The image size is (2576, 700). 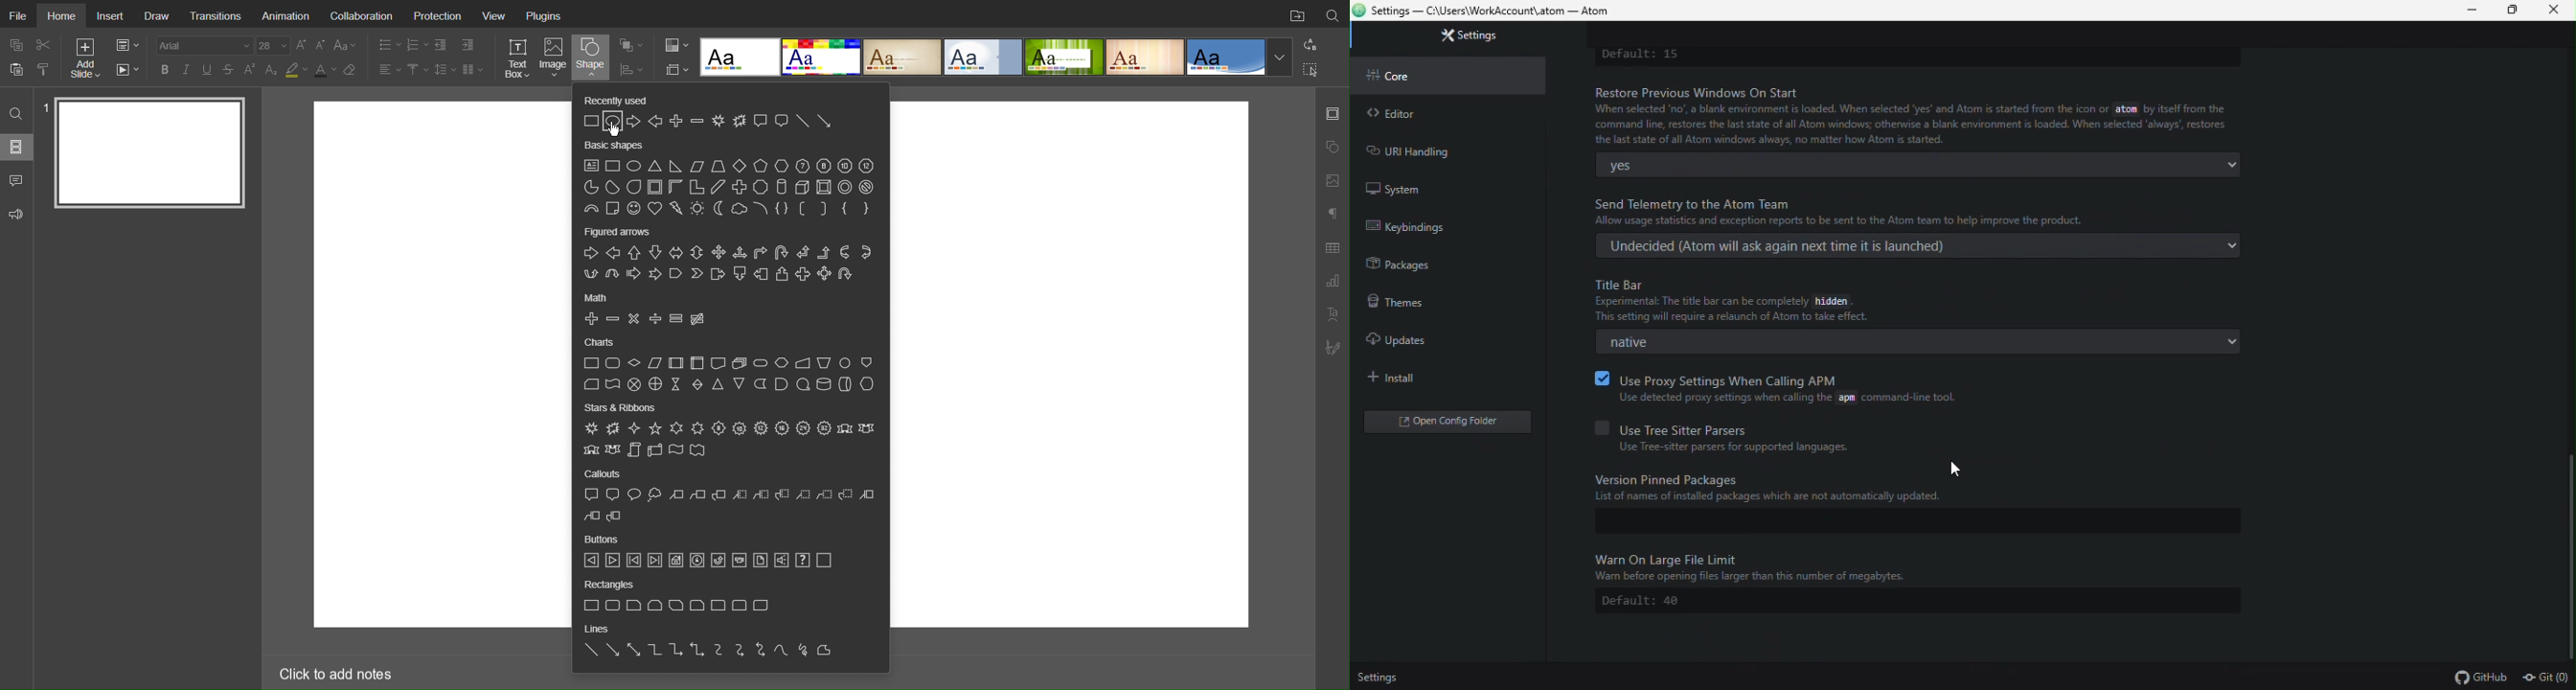 I want to click on Image Settings, so click(x=1332, y=179).